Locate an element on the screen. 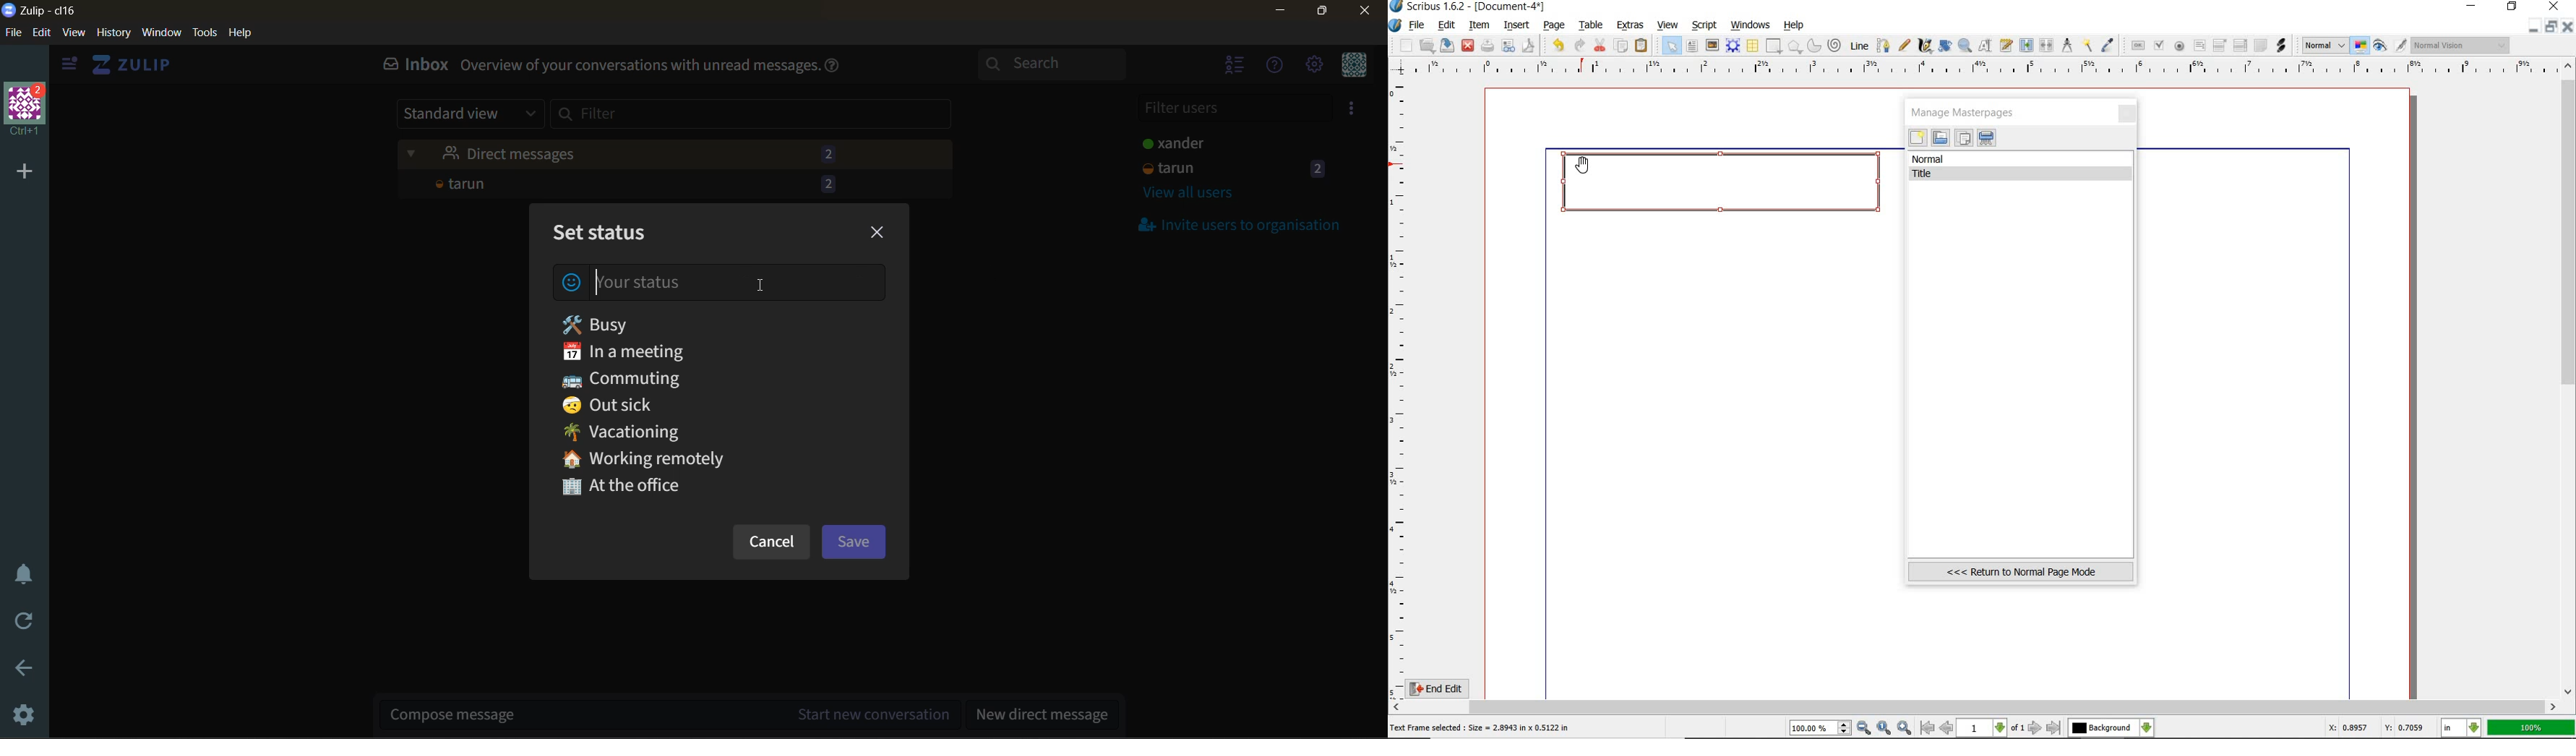  predefined status is located at coordinates (647, 322).